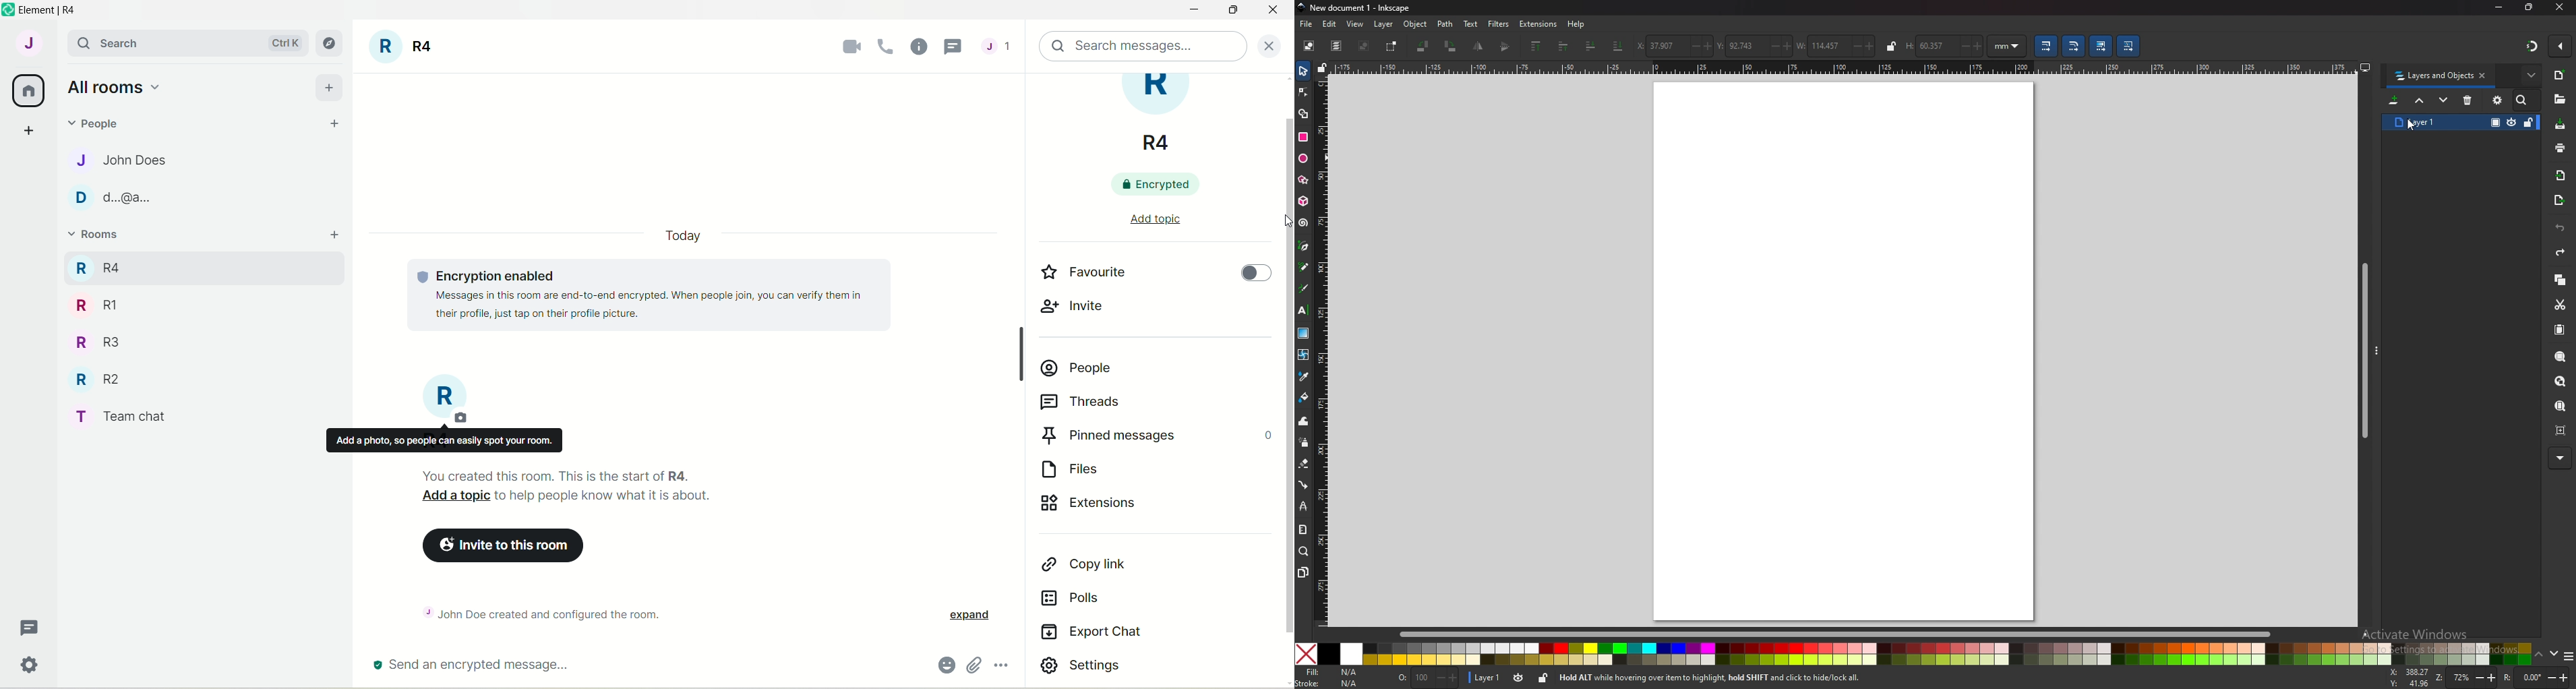 This screenshot has width=2576, height=700. What do you see at coordinates (2561, 381) in the screenshot?
I see `zoom drawing` at bounding box center [2561, 381].